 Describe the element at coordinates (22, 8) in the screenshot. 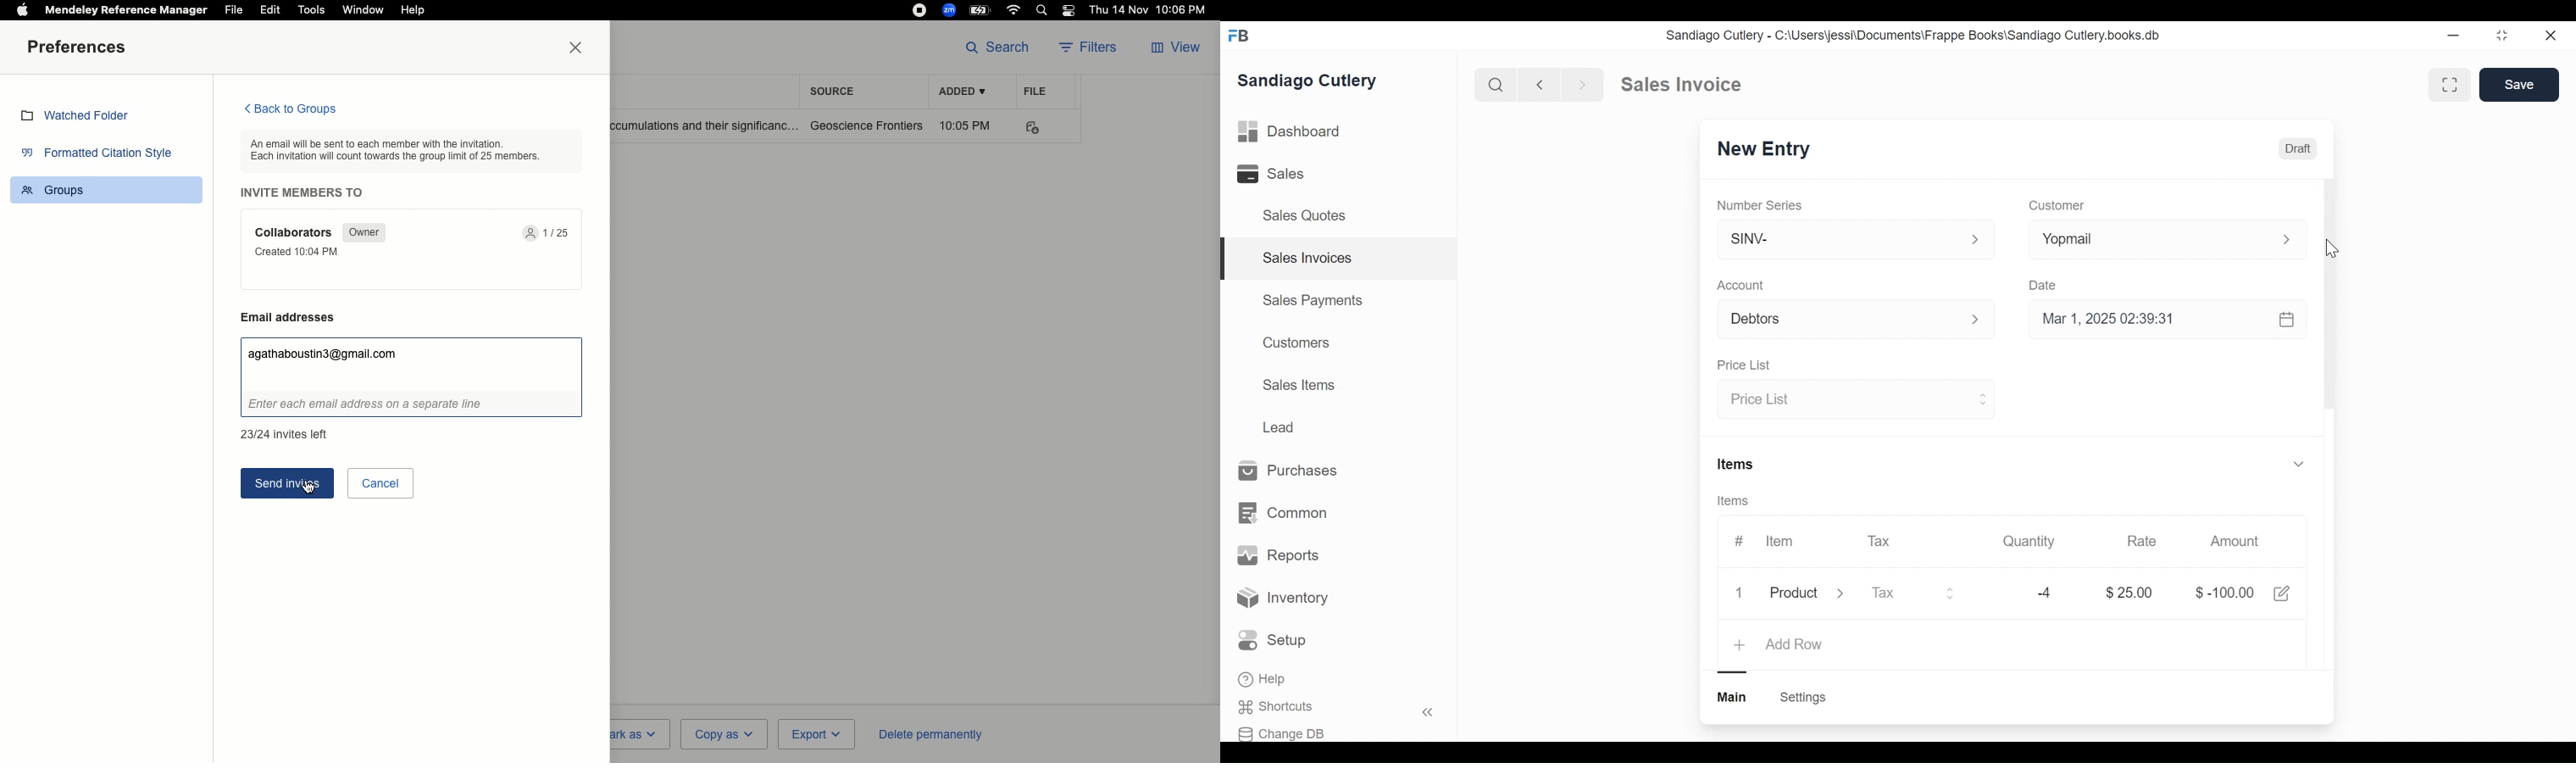

I see `Apple logo` at that location.